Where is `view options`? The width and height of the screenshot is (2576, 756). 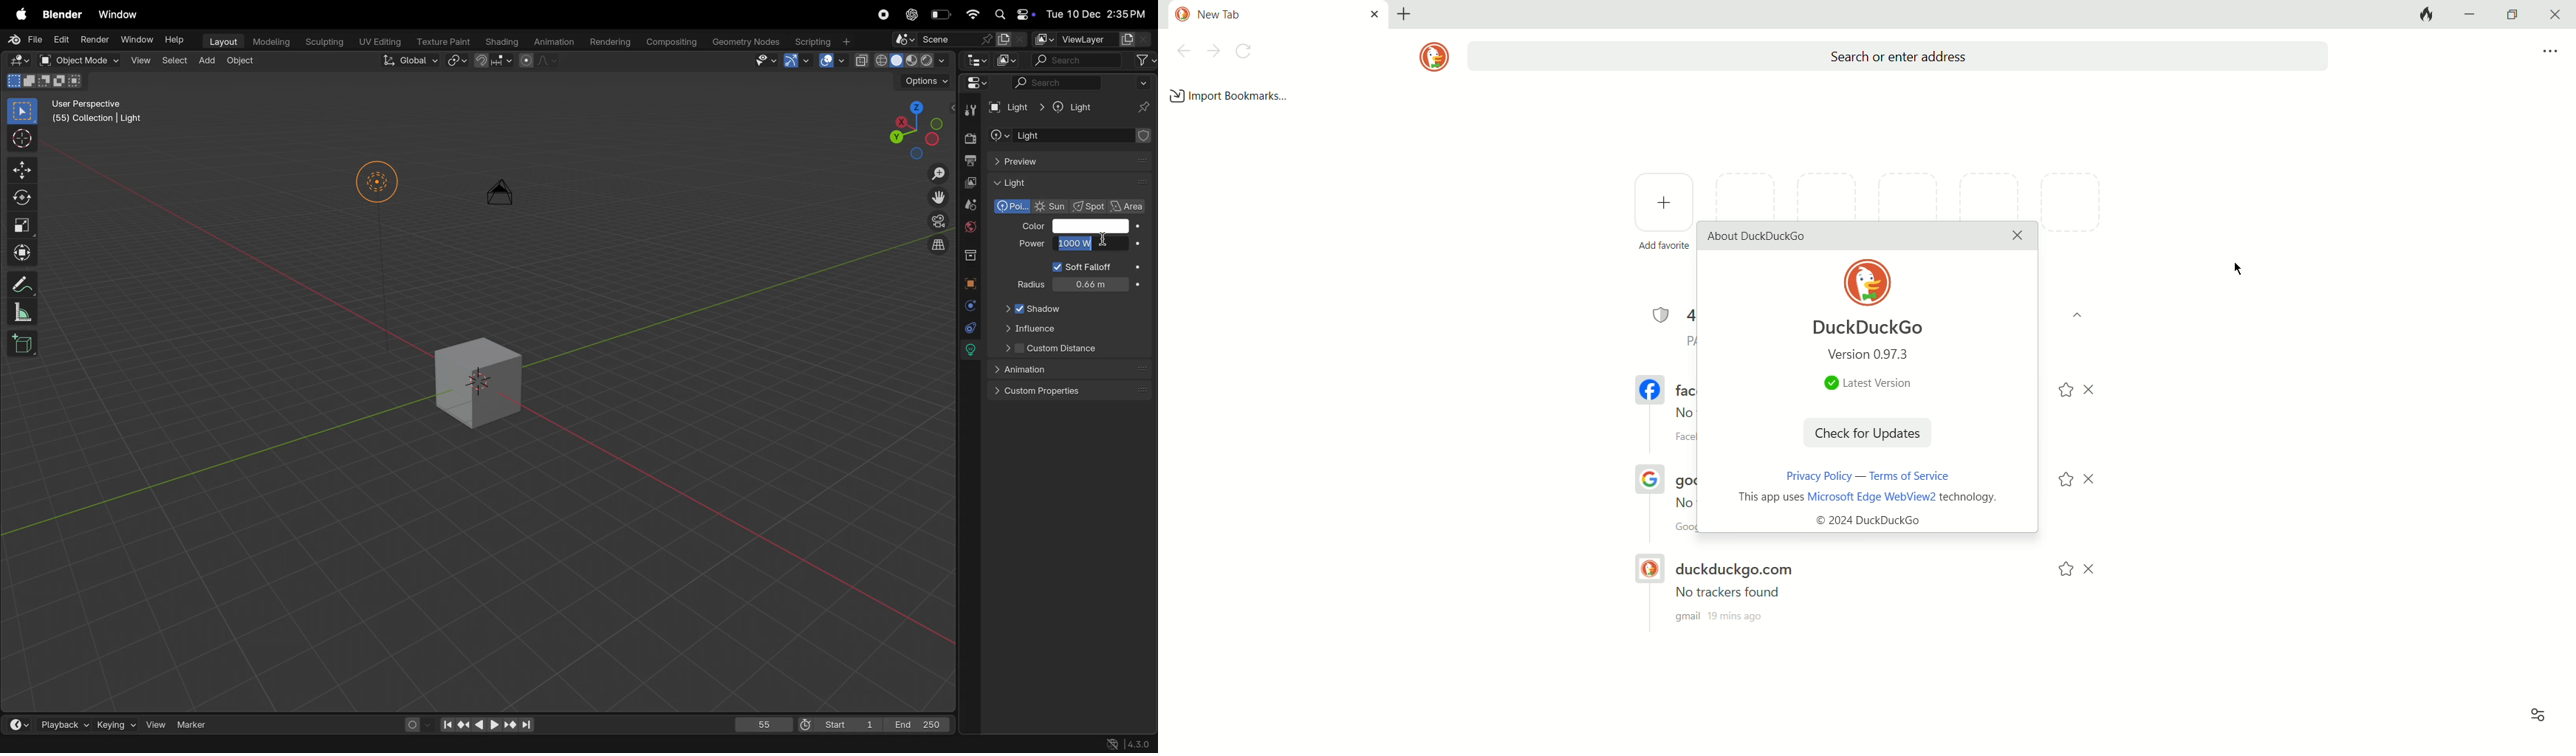 view options is located at coordinates (2538, 712).